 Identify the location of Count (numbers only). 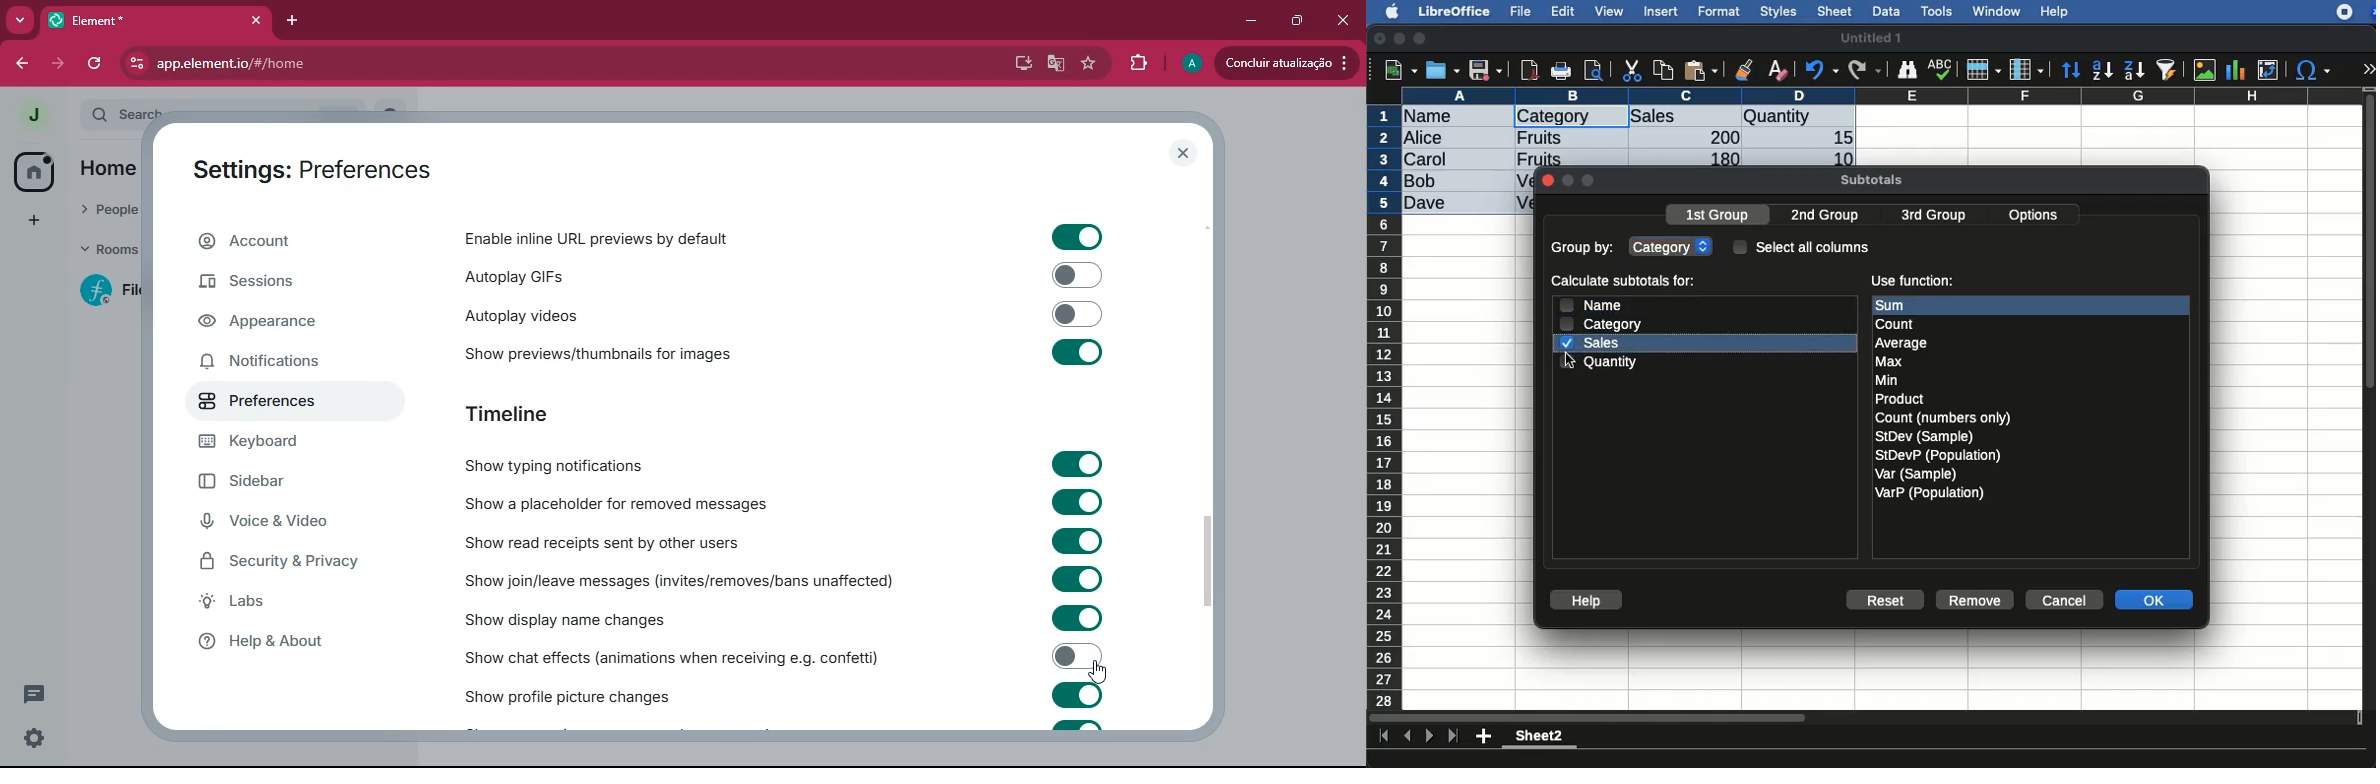
(1945, 417).